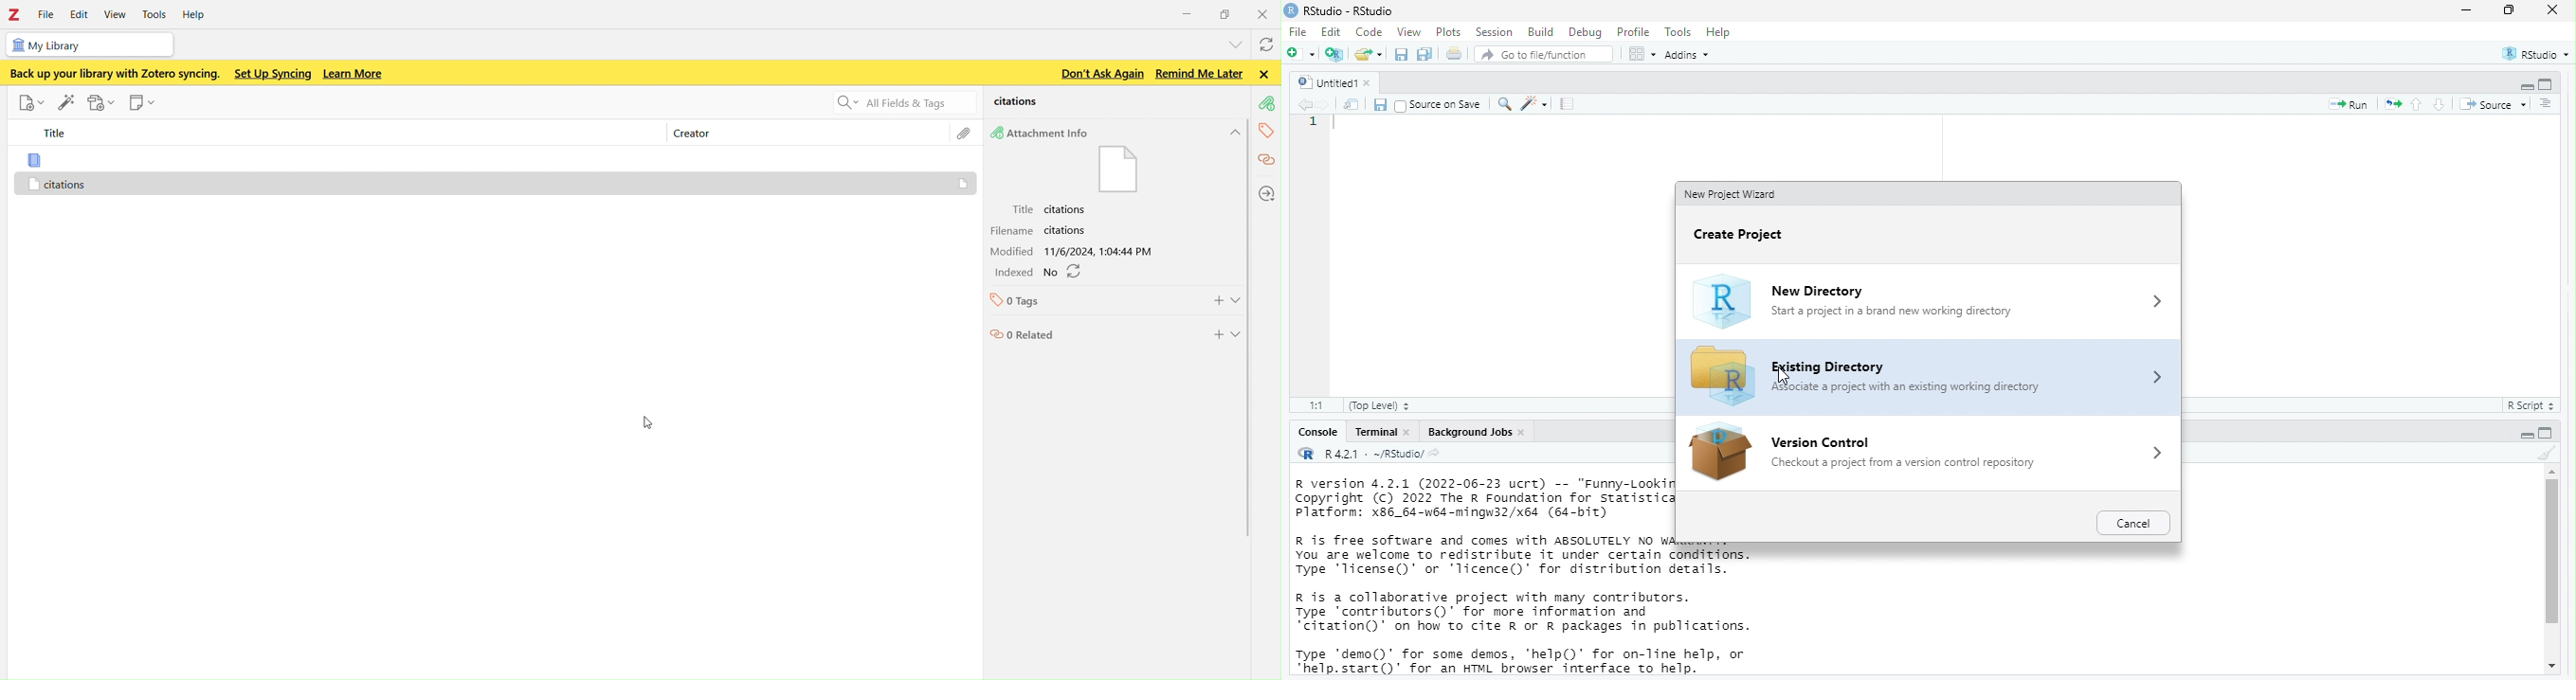  I want to click on more options icon, so click(2144, 380).